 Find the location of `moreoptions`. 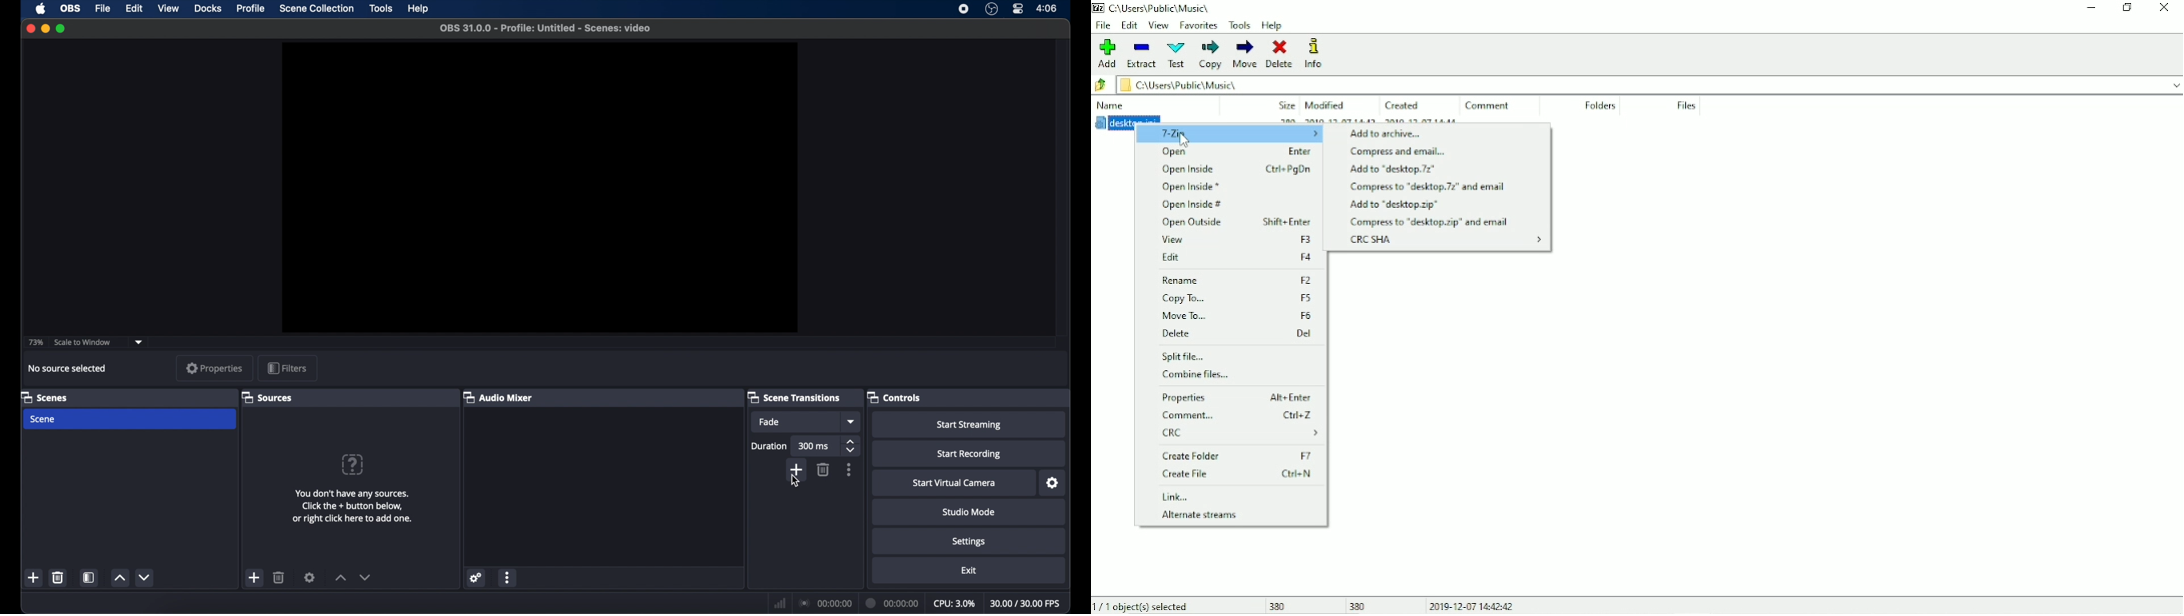

moreoptions is located at coordinates (850, 470).